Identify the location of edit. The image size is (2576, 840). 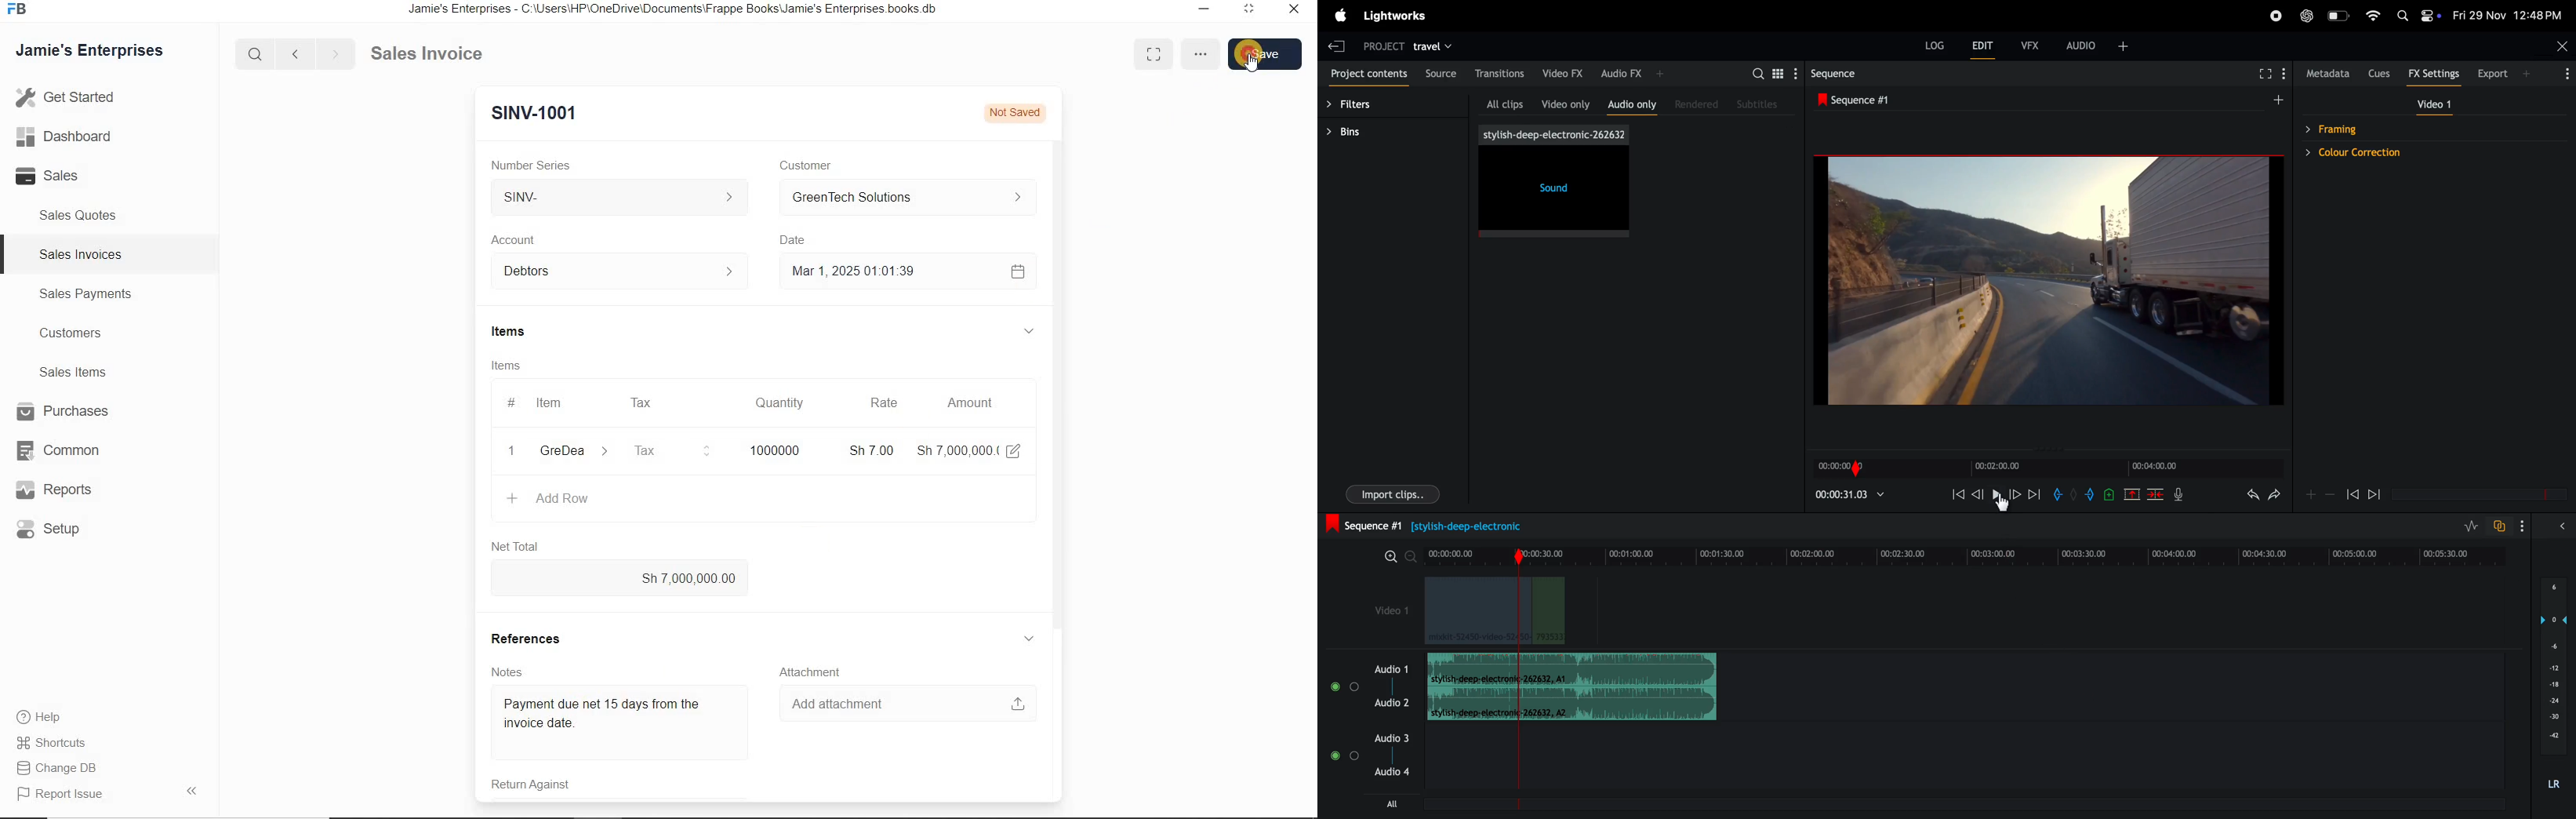
(1014, 450).